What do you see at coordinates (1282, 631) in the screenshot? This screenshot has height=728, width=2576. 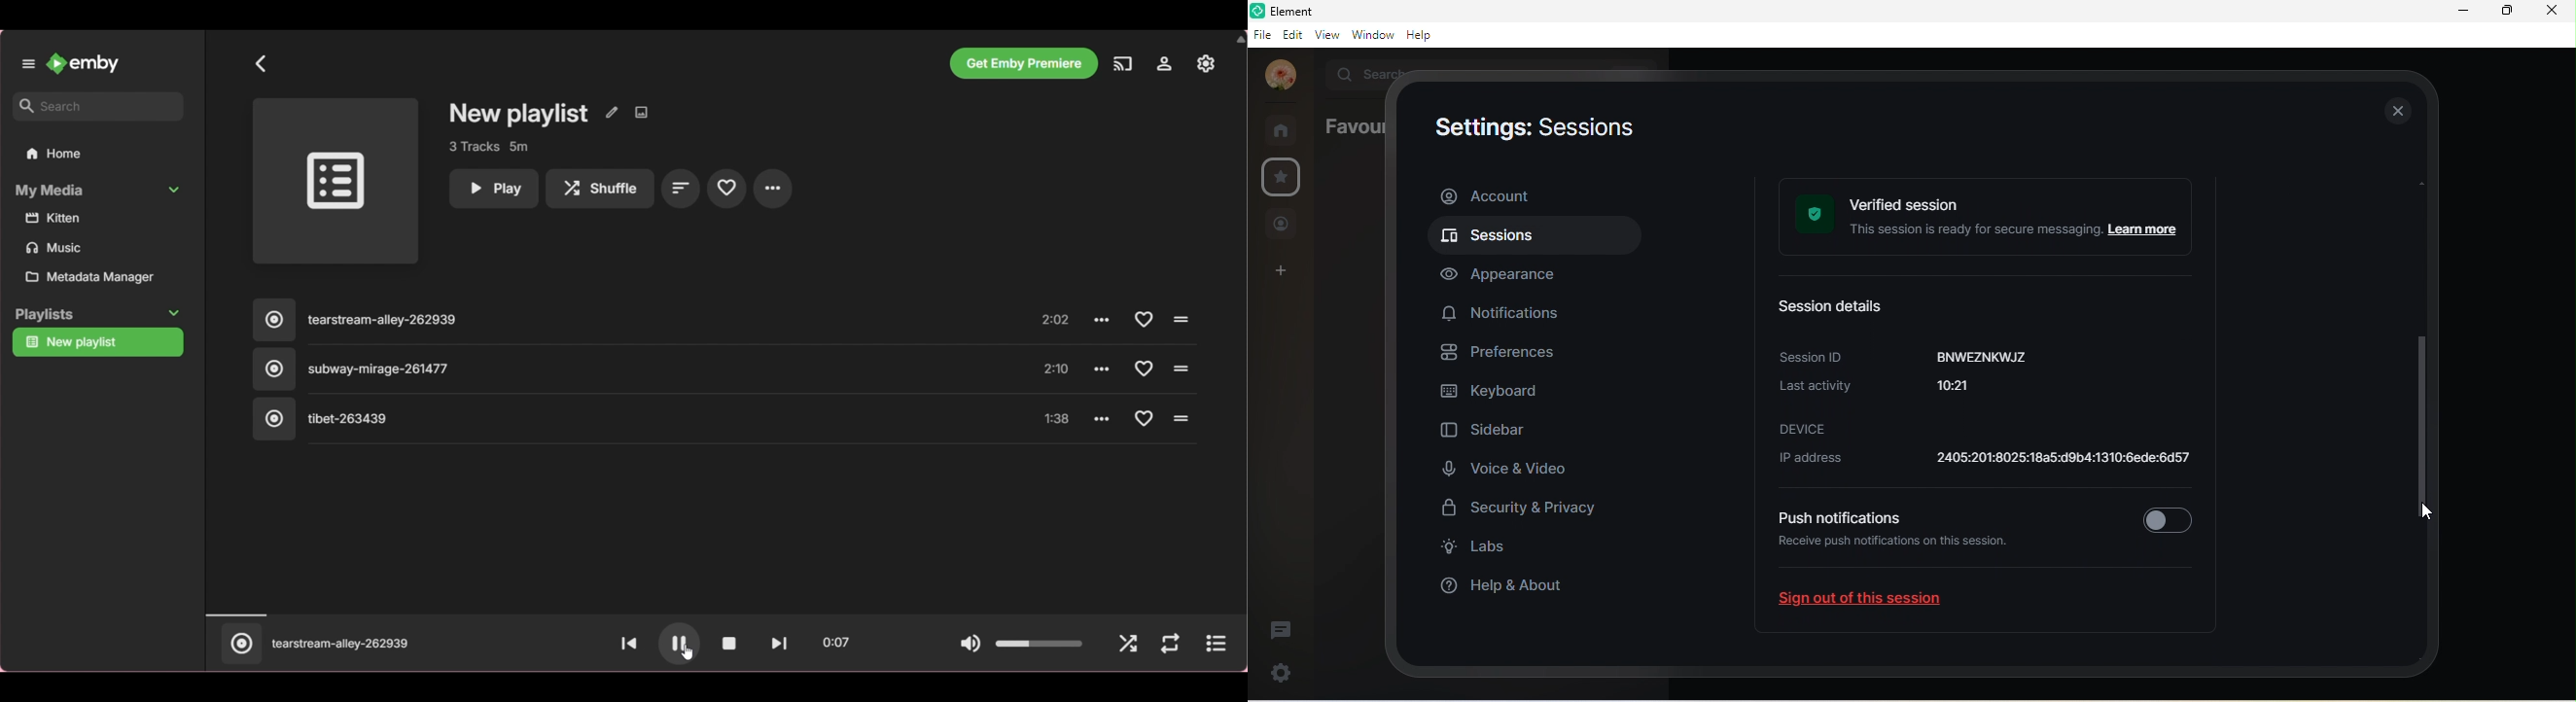 I see `threads` at bounding box center [1282, 631].